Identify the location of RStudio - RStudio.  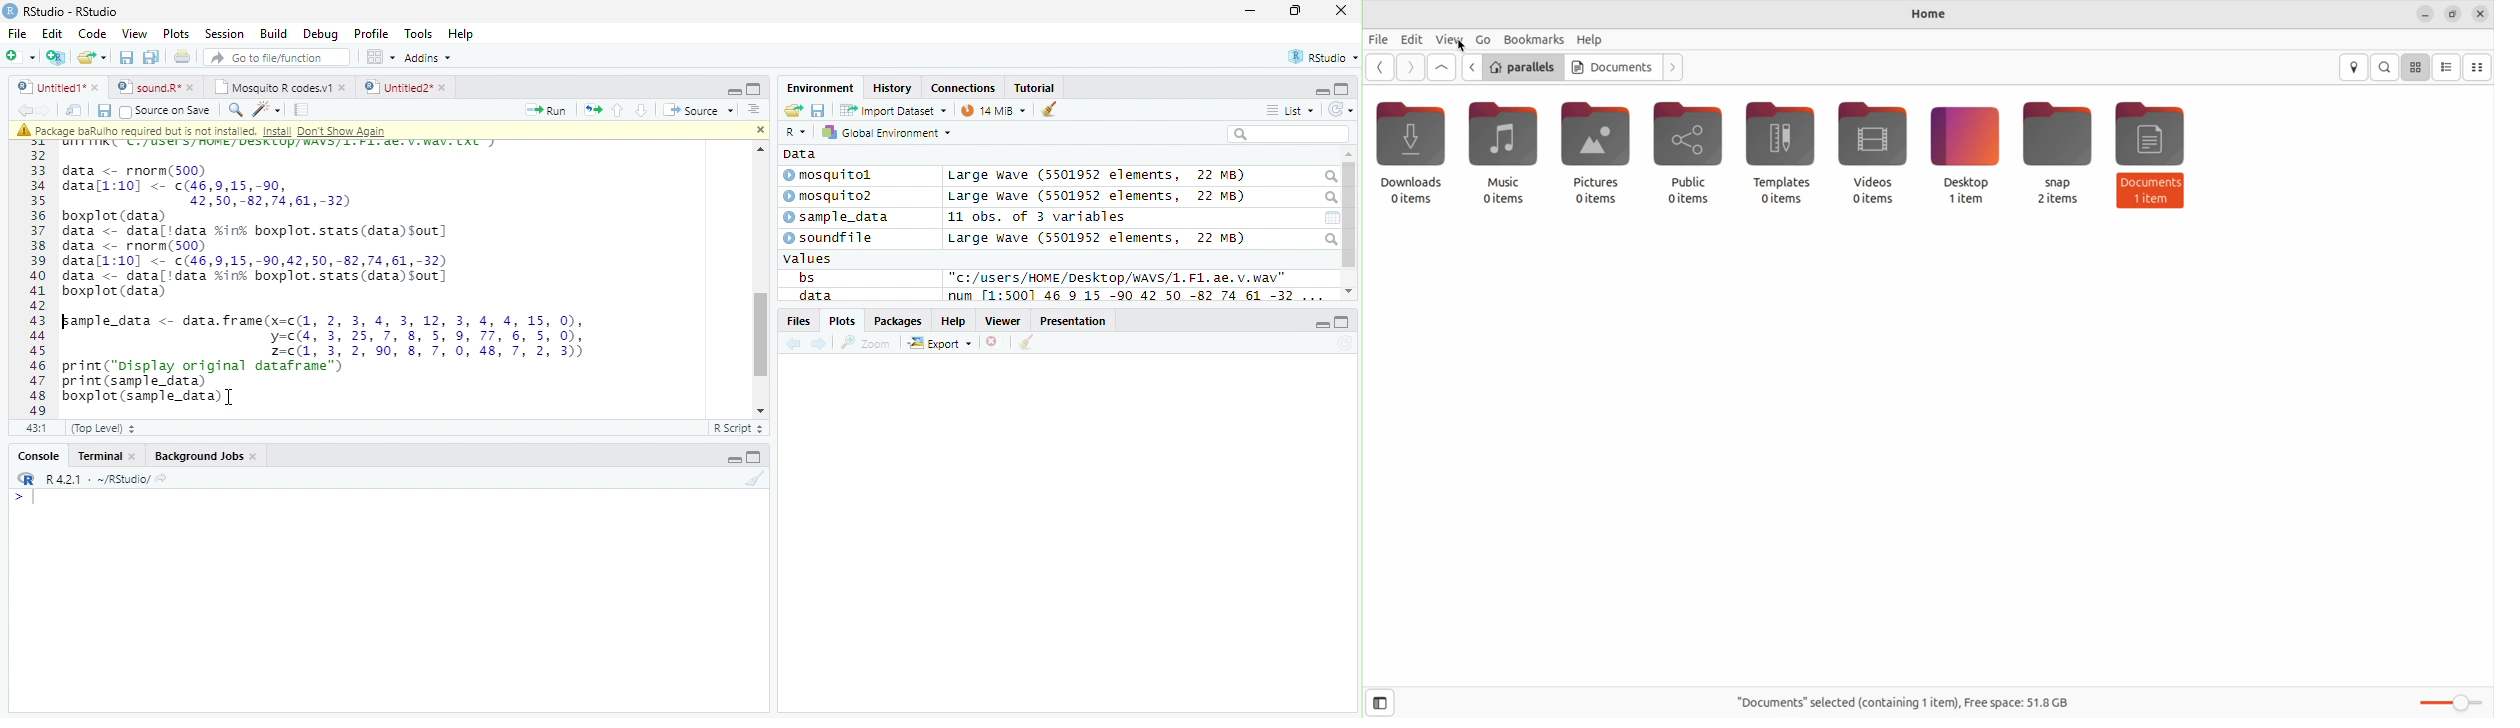
(71, 11).